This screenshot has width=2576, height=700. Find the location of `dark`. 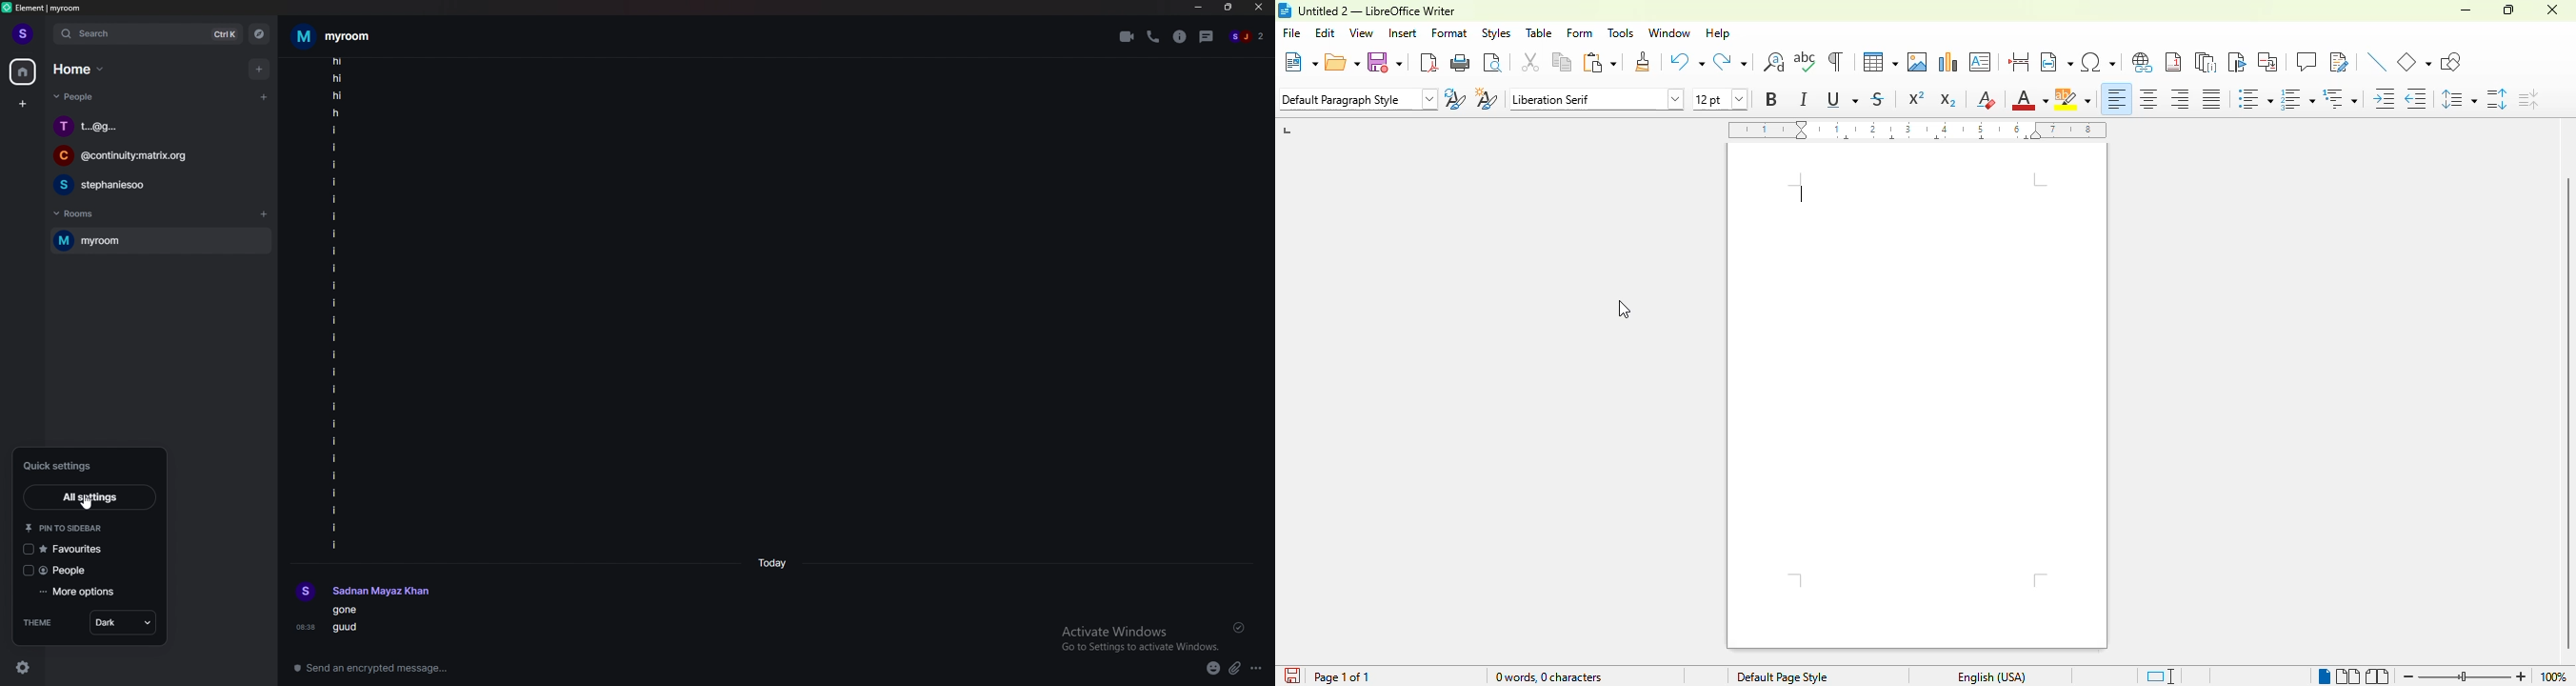

dark is located at coordinates (124, 622).